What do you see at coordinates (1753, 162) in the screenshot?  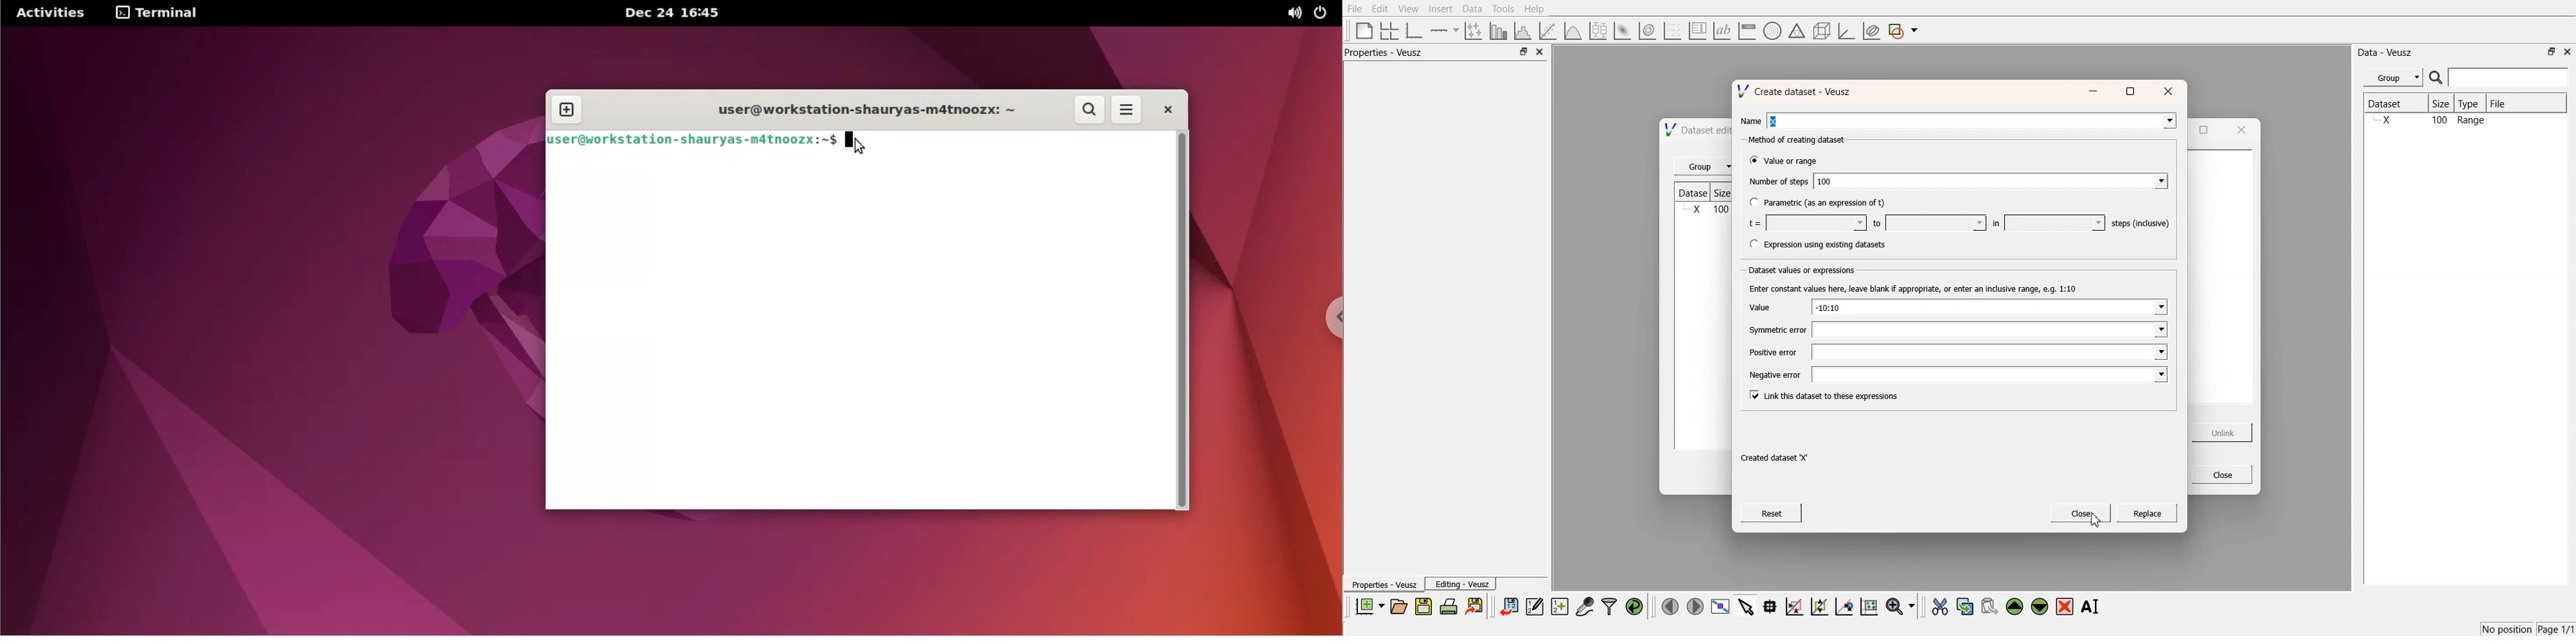 I see `checkbox` at bounding box center [1753, 162].